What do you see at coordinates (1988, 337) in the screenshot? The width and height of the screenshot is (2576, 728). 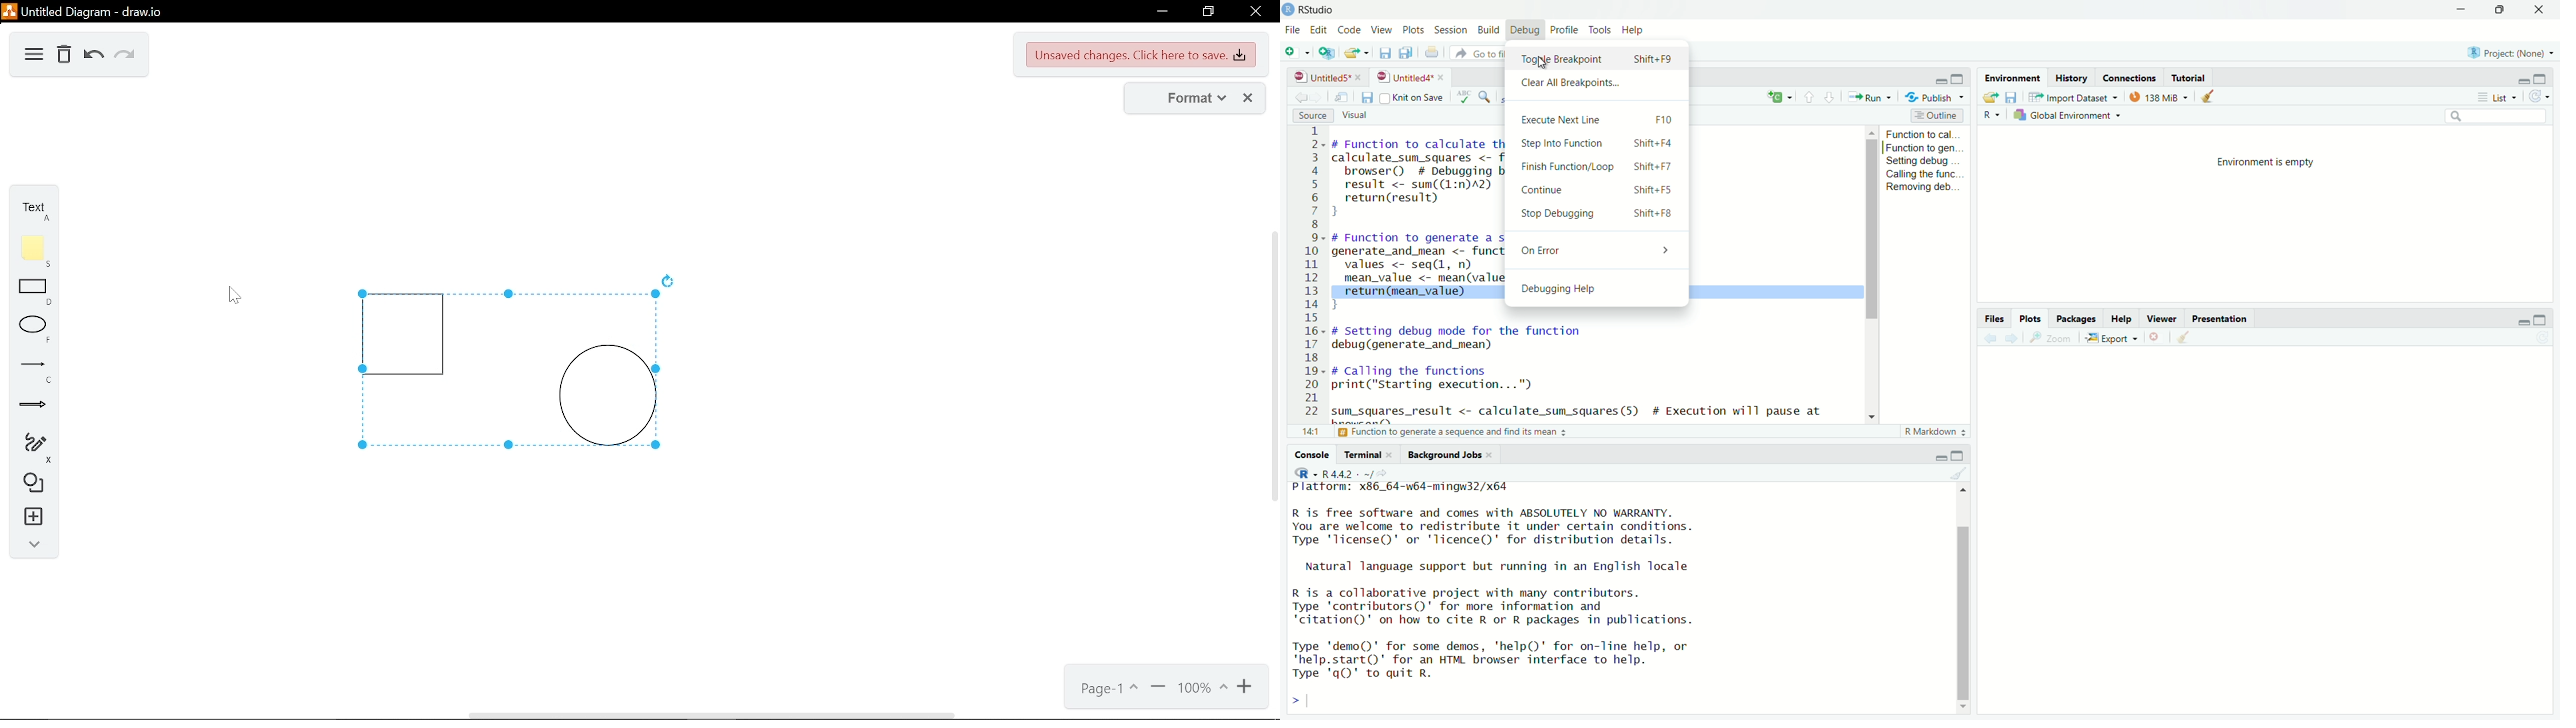 I see `previous plot` at bounding box center [1988, 337].